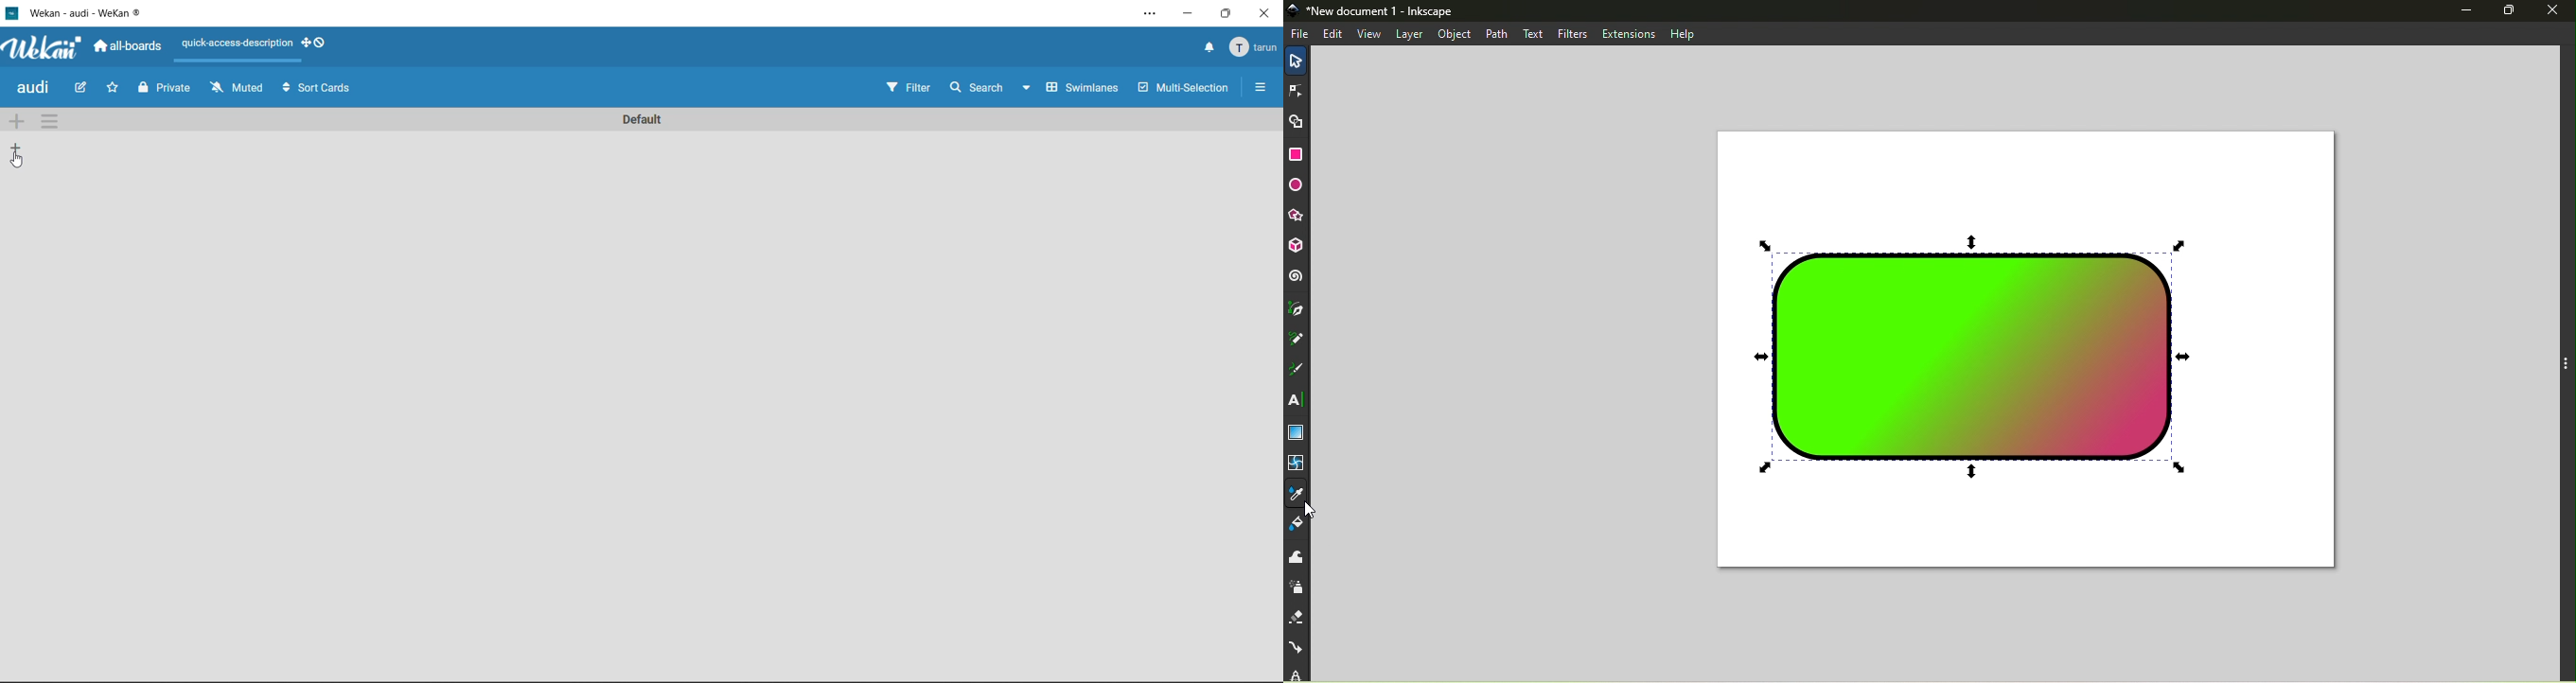 The width and height of the screenshot is (2576, 700). What do you see at coordinates (1313, 511) in the screenshot?
I see `cursor` at bounding box center [1313, 511].